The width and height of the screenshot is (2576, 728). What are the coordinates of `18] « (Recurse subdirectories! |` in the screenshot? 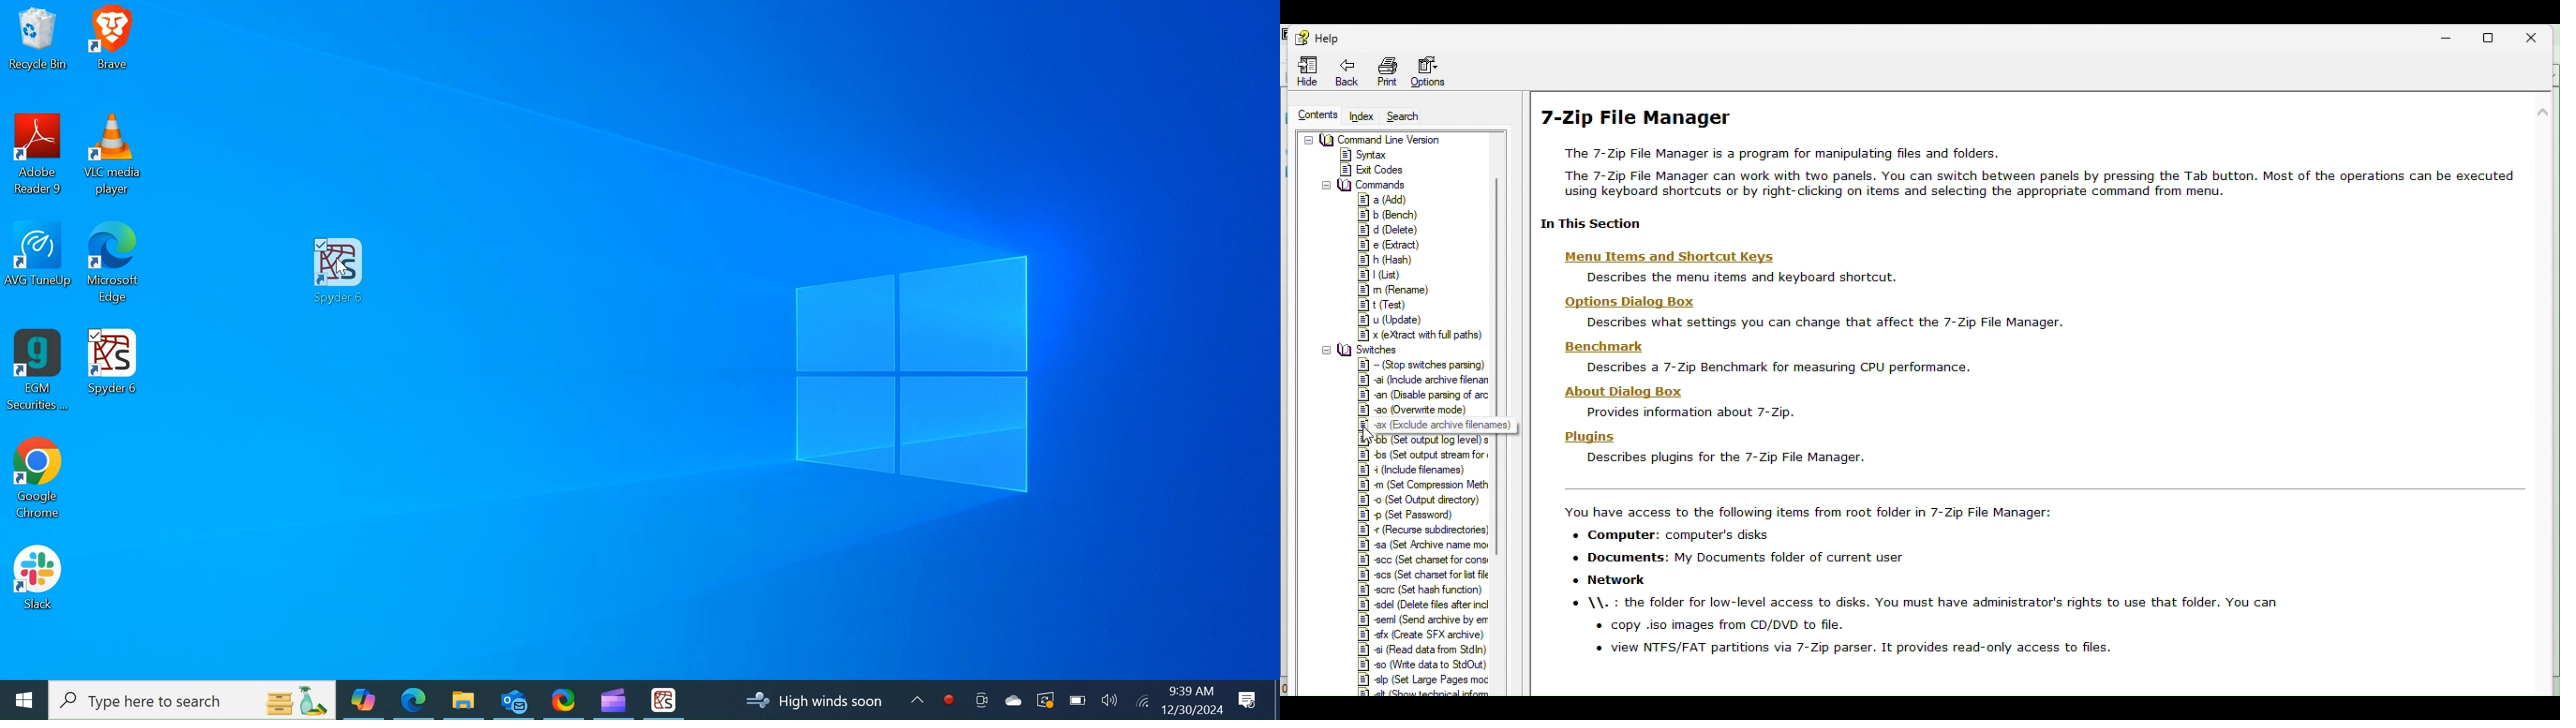 It's located at (1425, 529).